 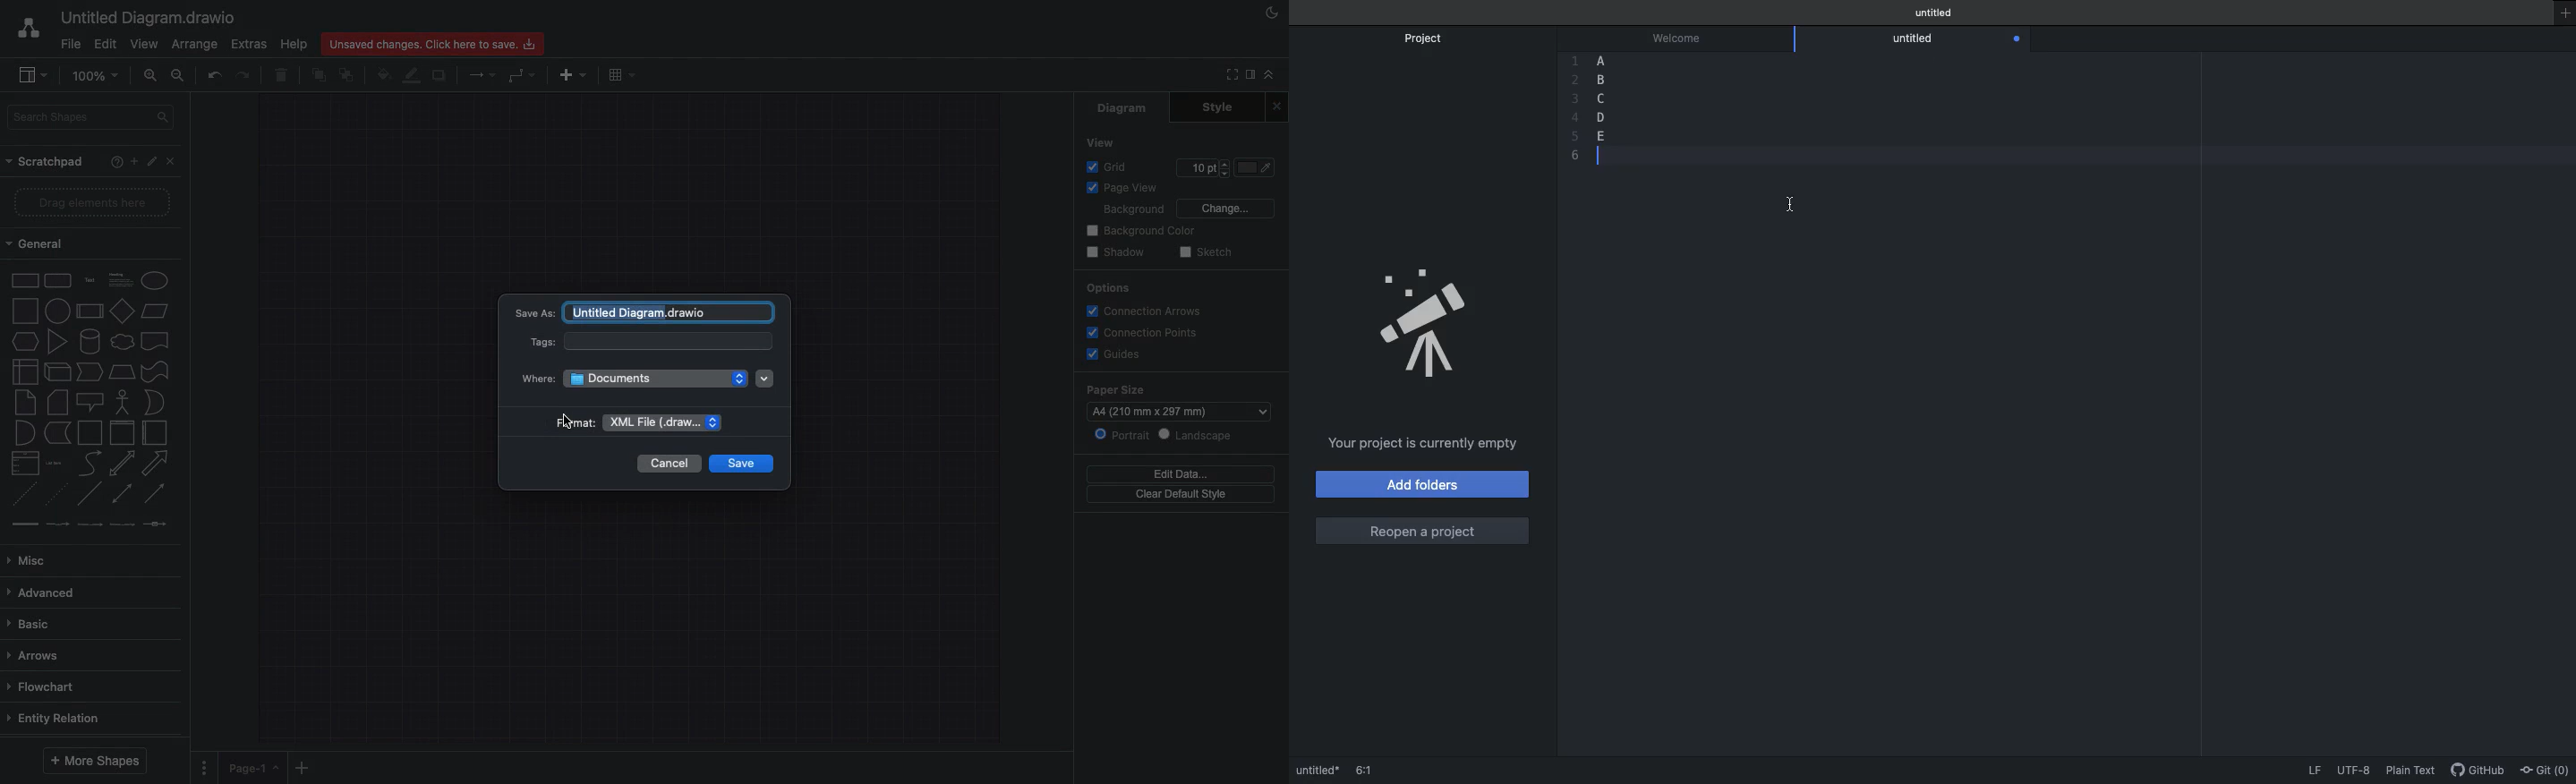 What do you see at coordinates (149, 76) in the screenshot?
I see `Zoom in` at bounding box center [149, 76].